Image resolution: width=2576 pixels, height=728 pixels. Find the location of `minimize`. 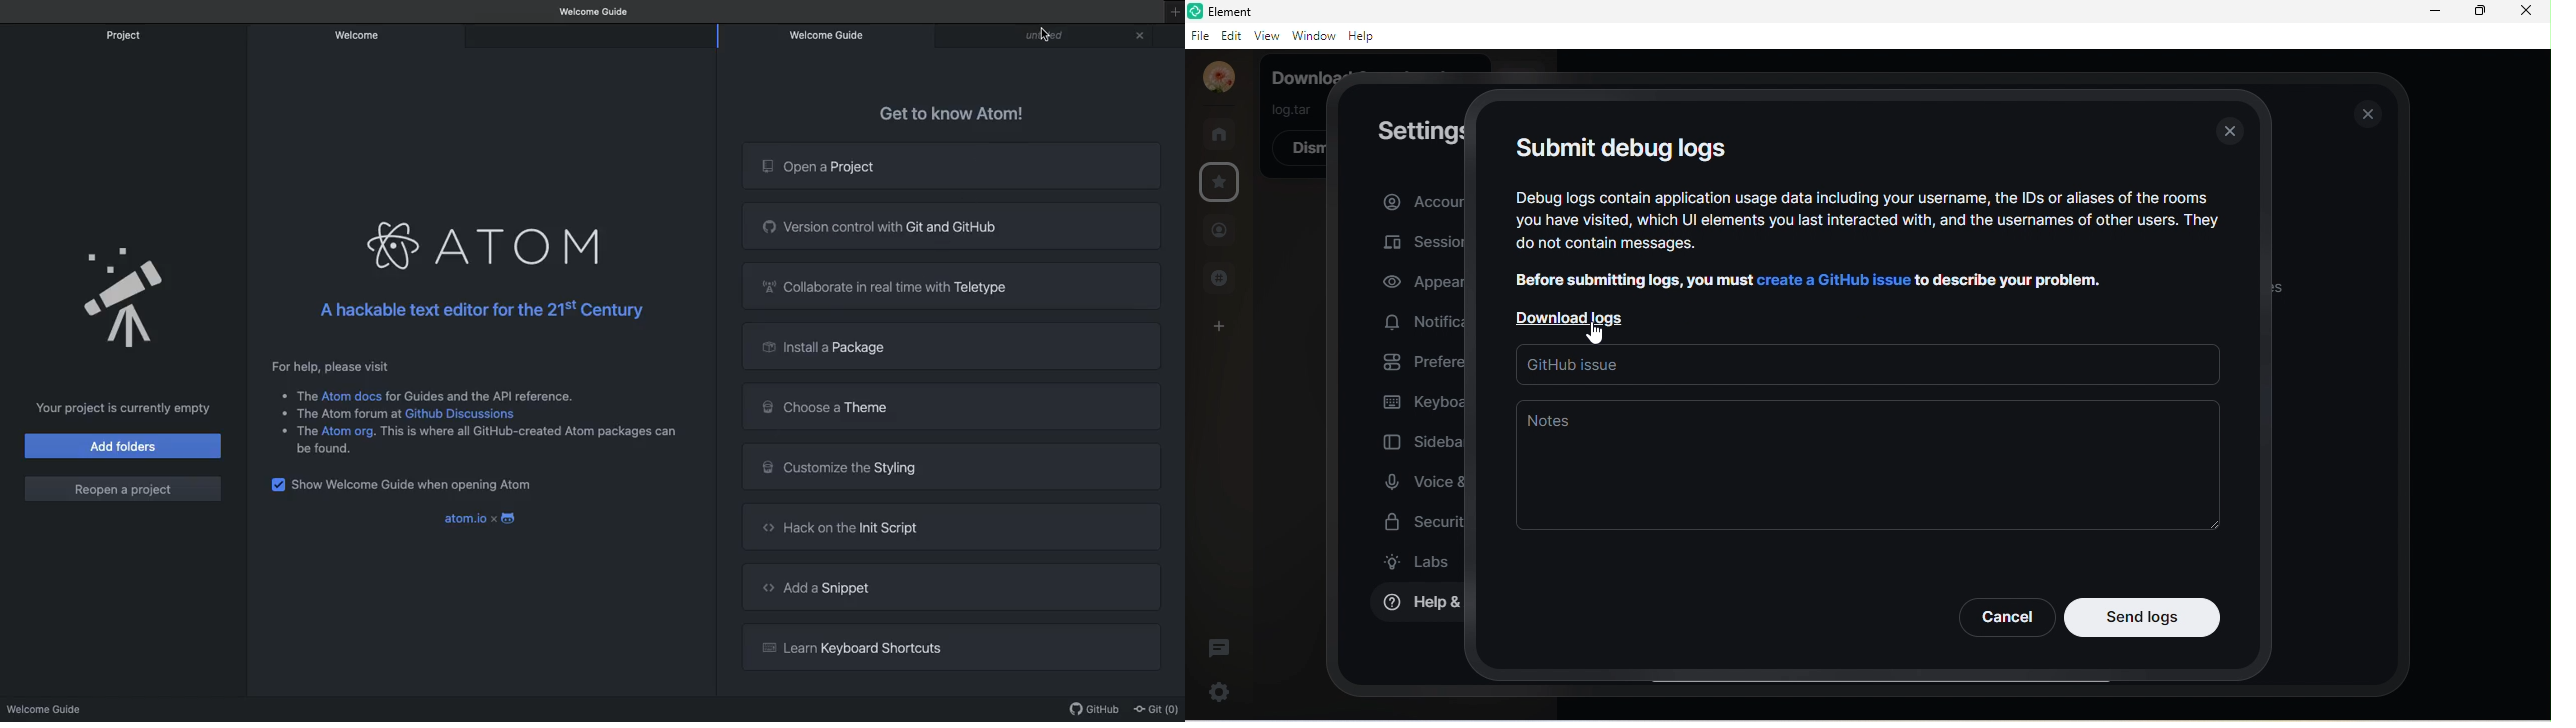

minimize is located at coordinates (2431, 12).